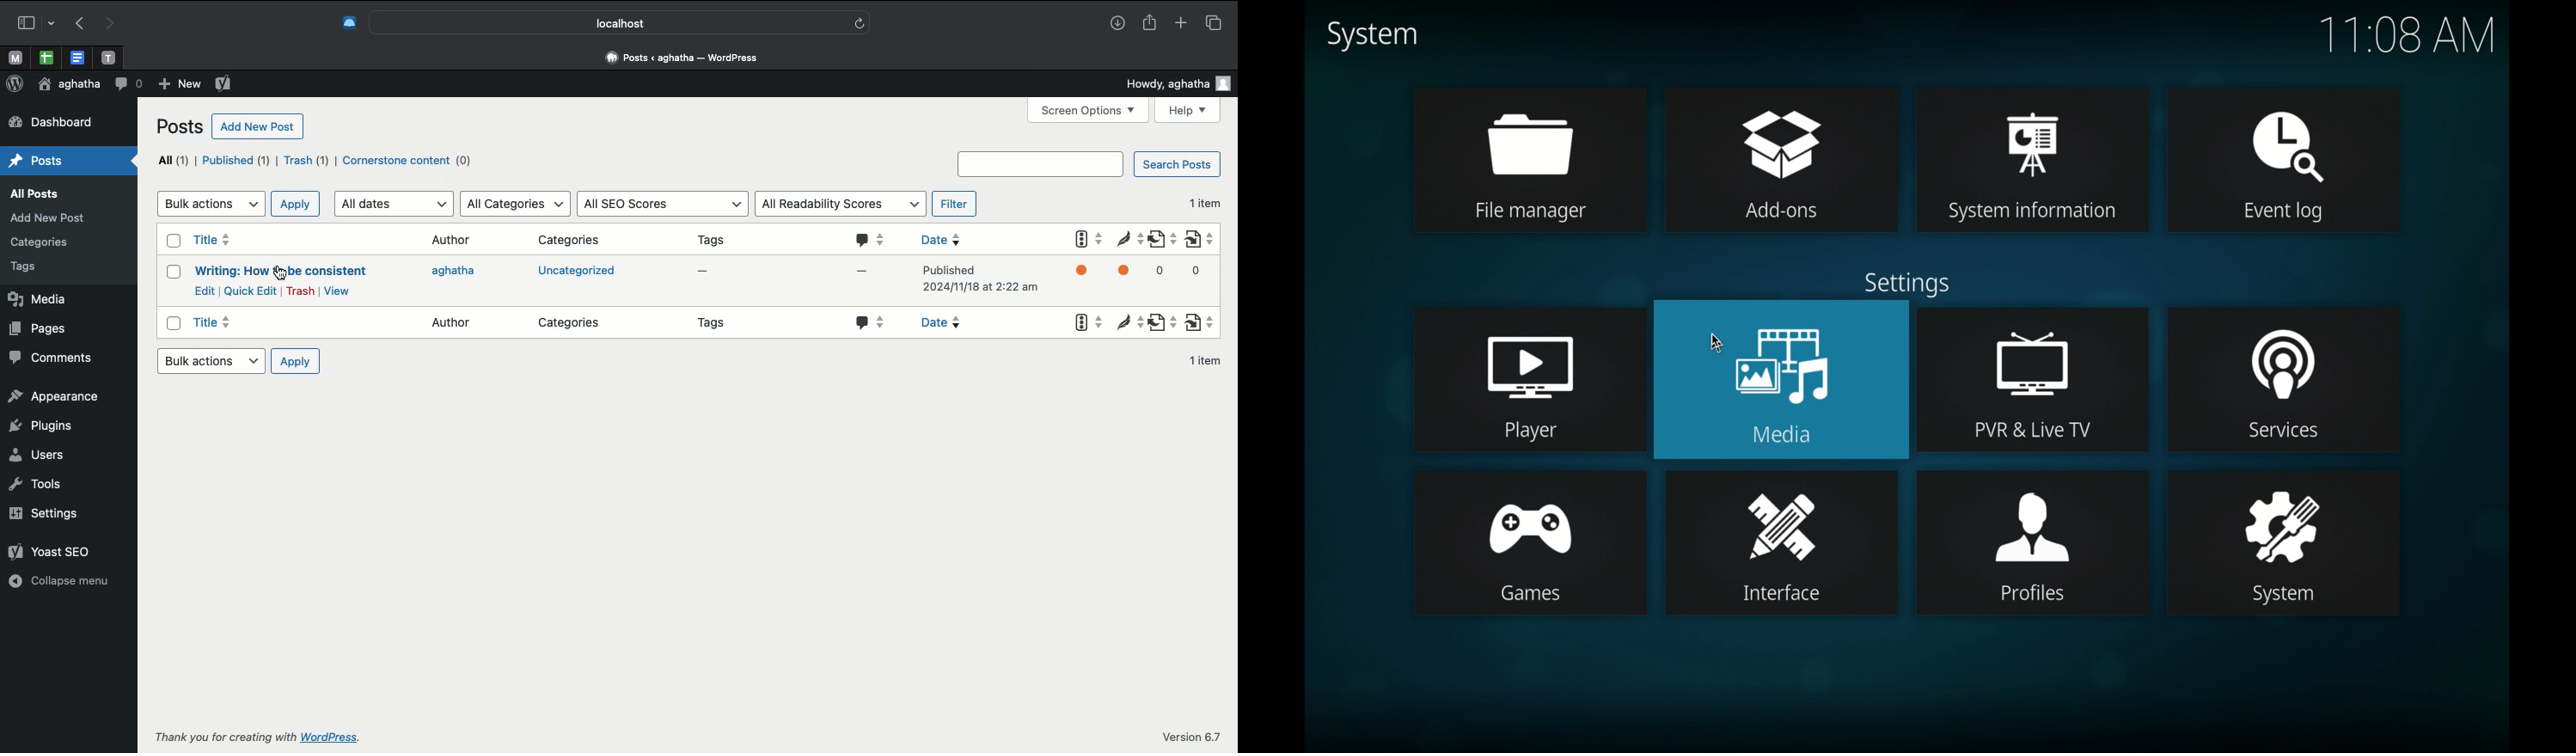 This screenshot has height=756, width=2576. What do you see at coordinates (1906, 284) in the screenshot?
I see `settings` at bounding box center [1906, 284].